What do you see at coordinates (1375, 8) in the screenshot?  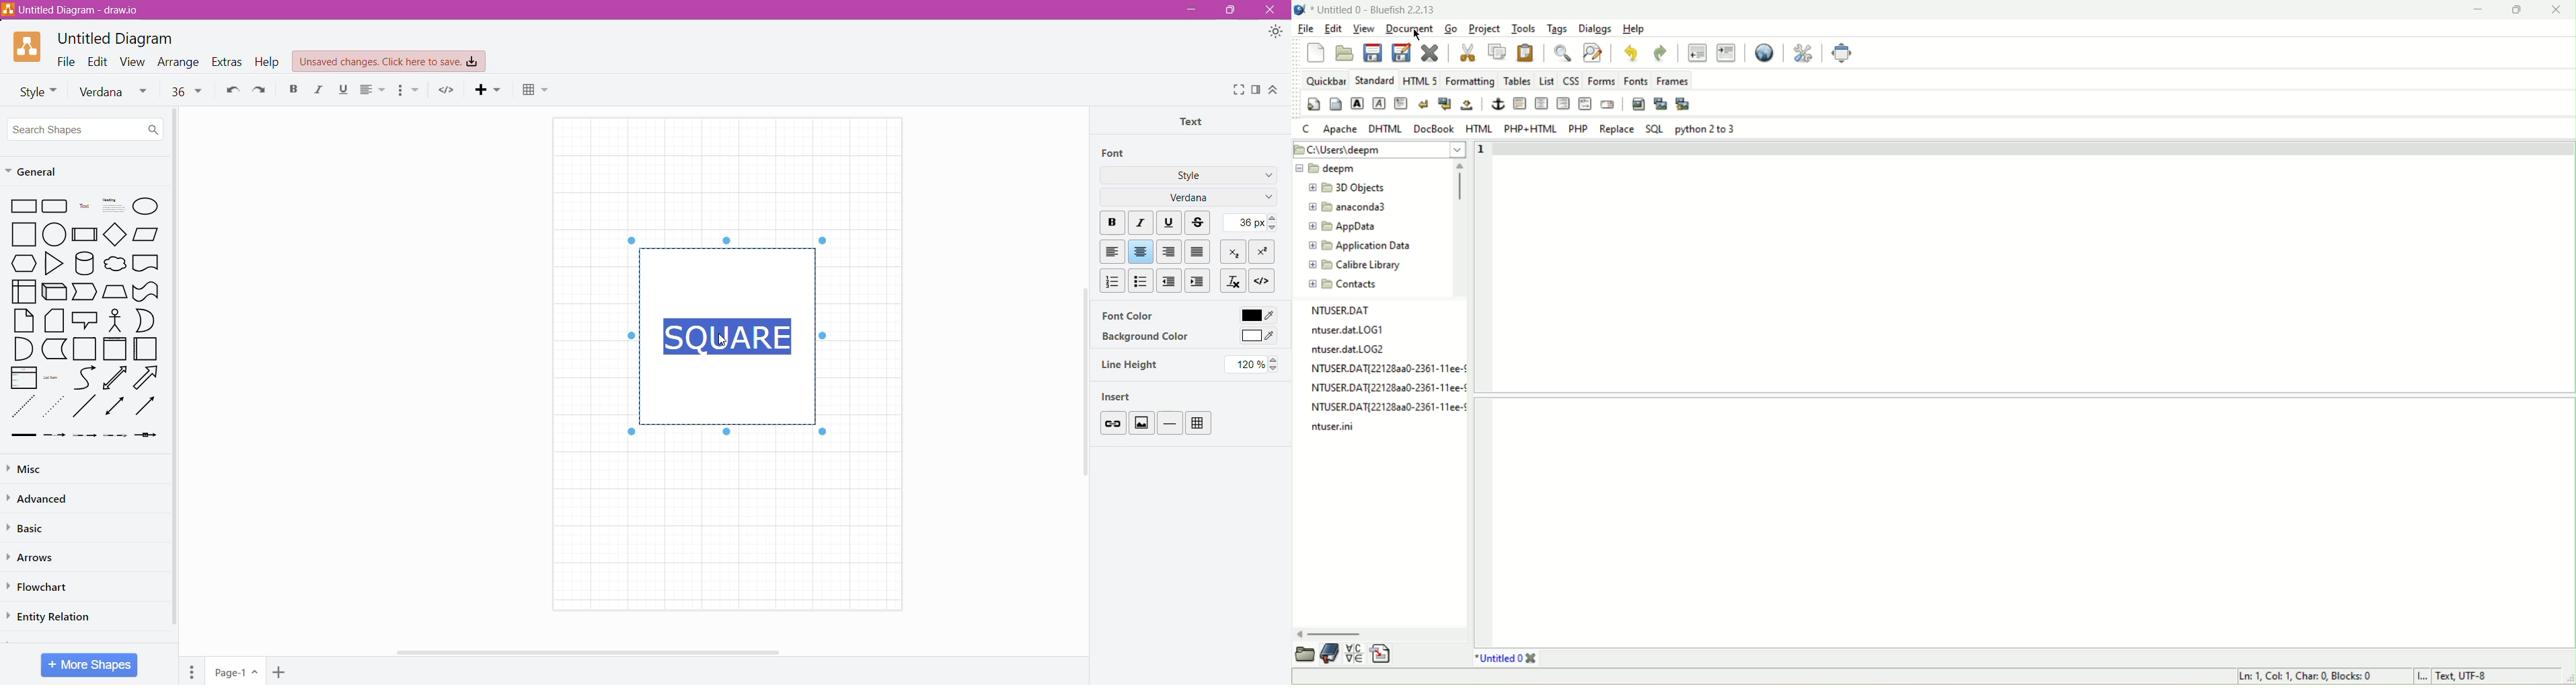 I see `document name` at bounding box center [1375, 8].